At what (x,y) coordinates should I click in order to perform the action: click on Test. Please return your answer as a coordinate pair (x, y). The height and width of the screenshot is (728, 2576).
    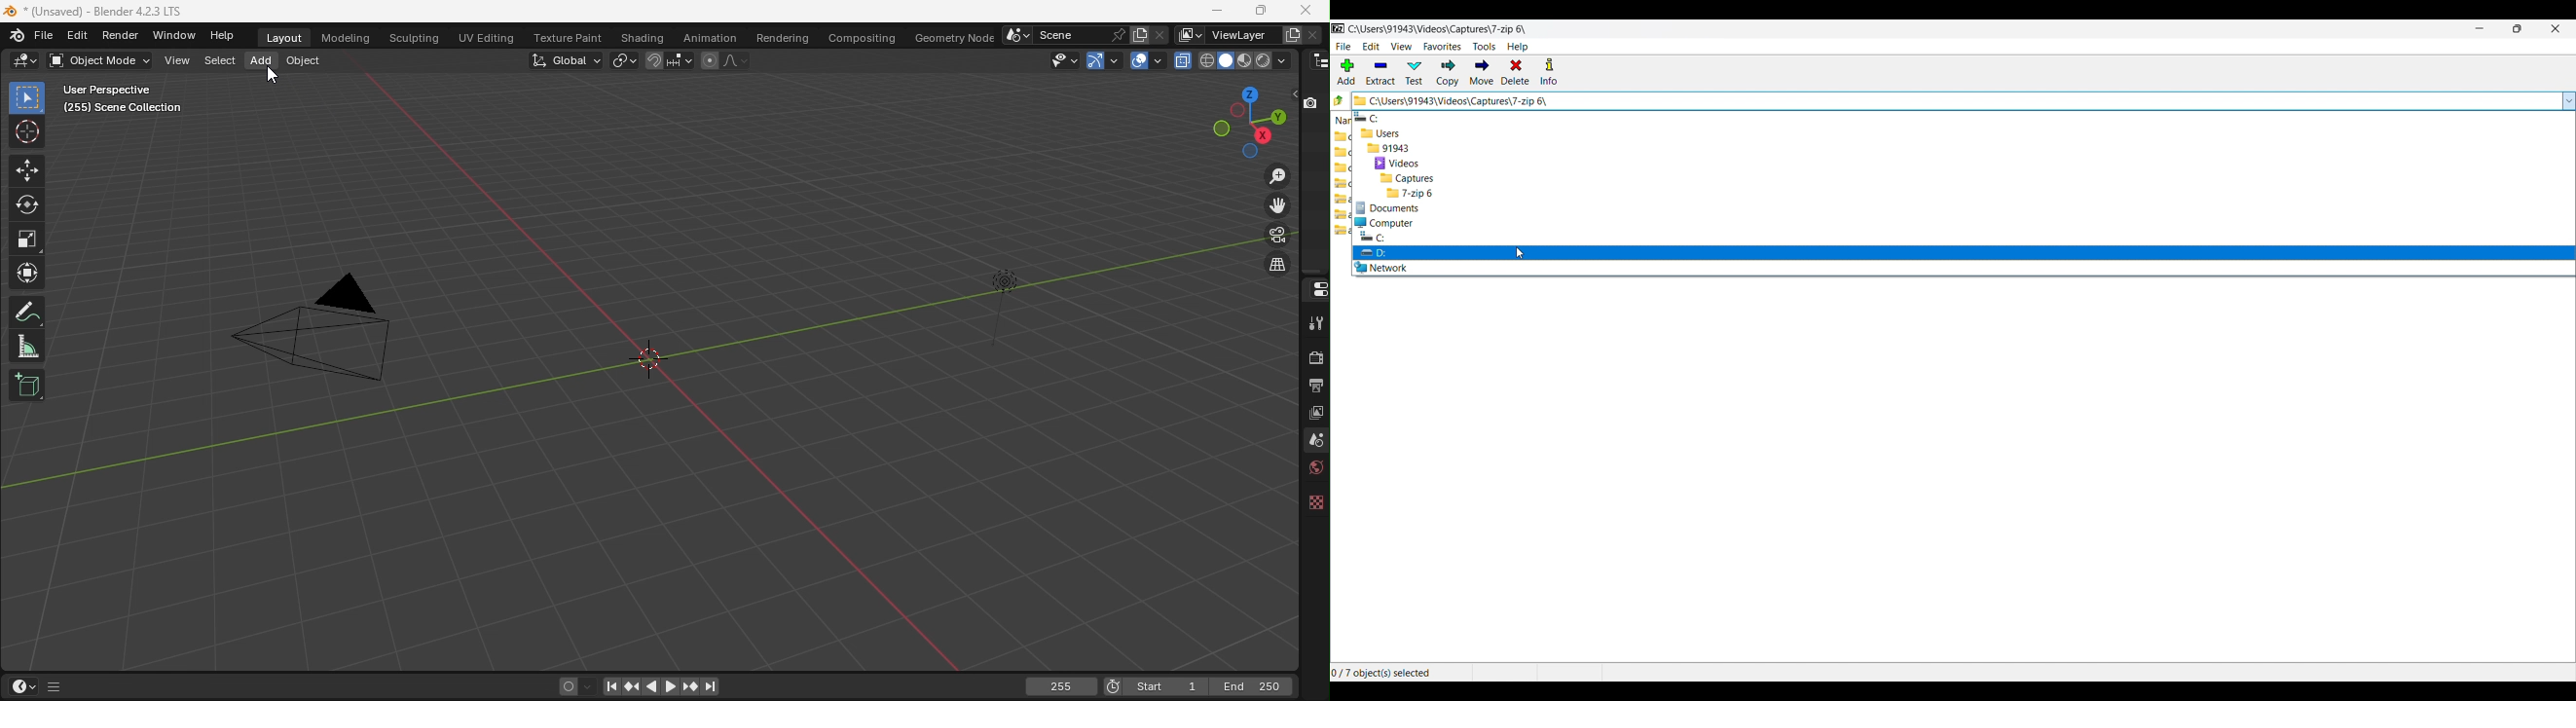
    Looking at the image, I should click on (1414, 73).